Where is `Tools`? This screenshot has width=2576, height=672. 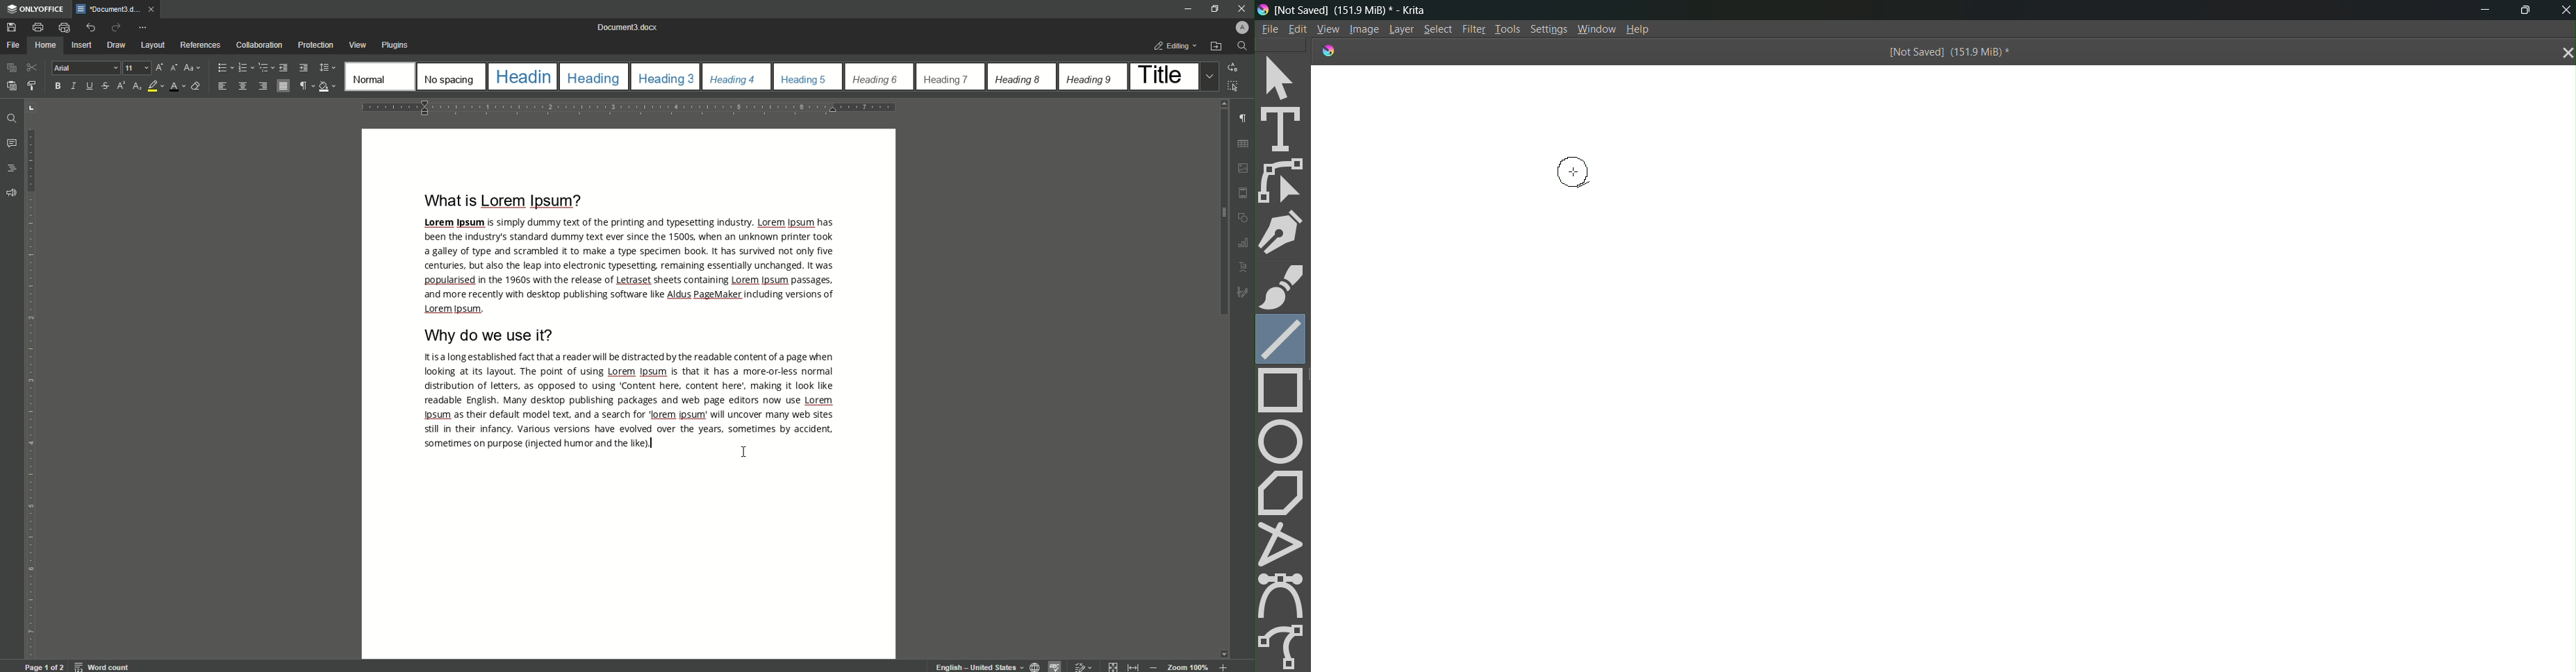
Tools is located at coordinates (1506, 28).